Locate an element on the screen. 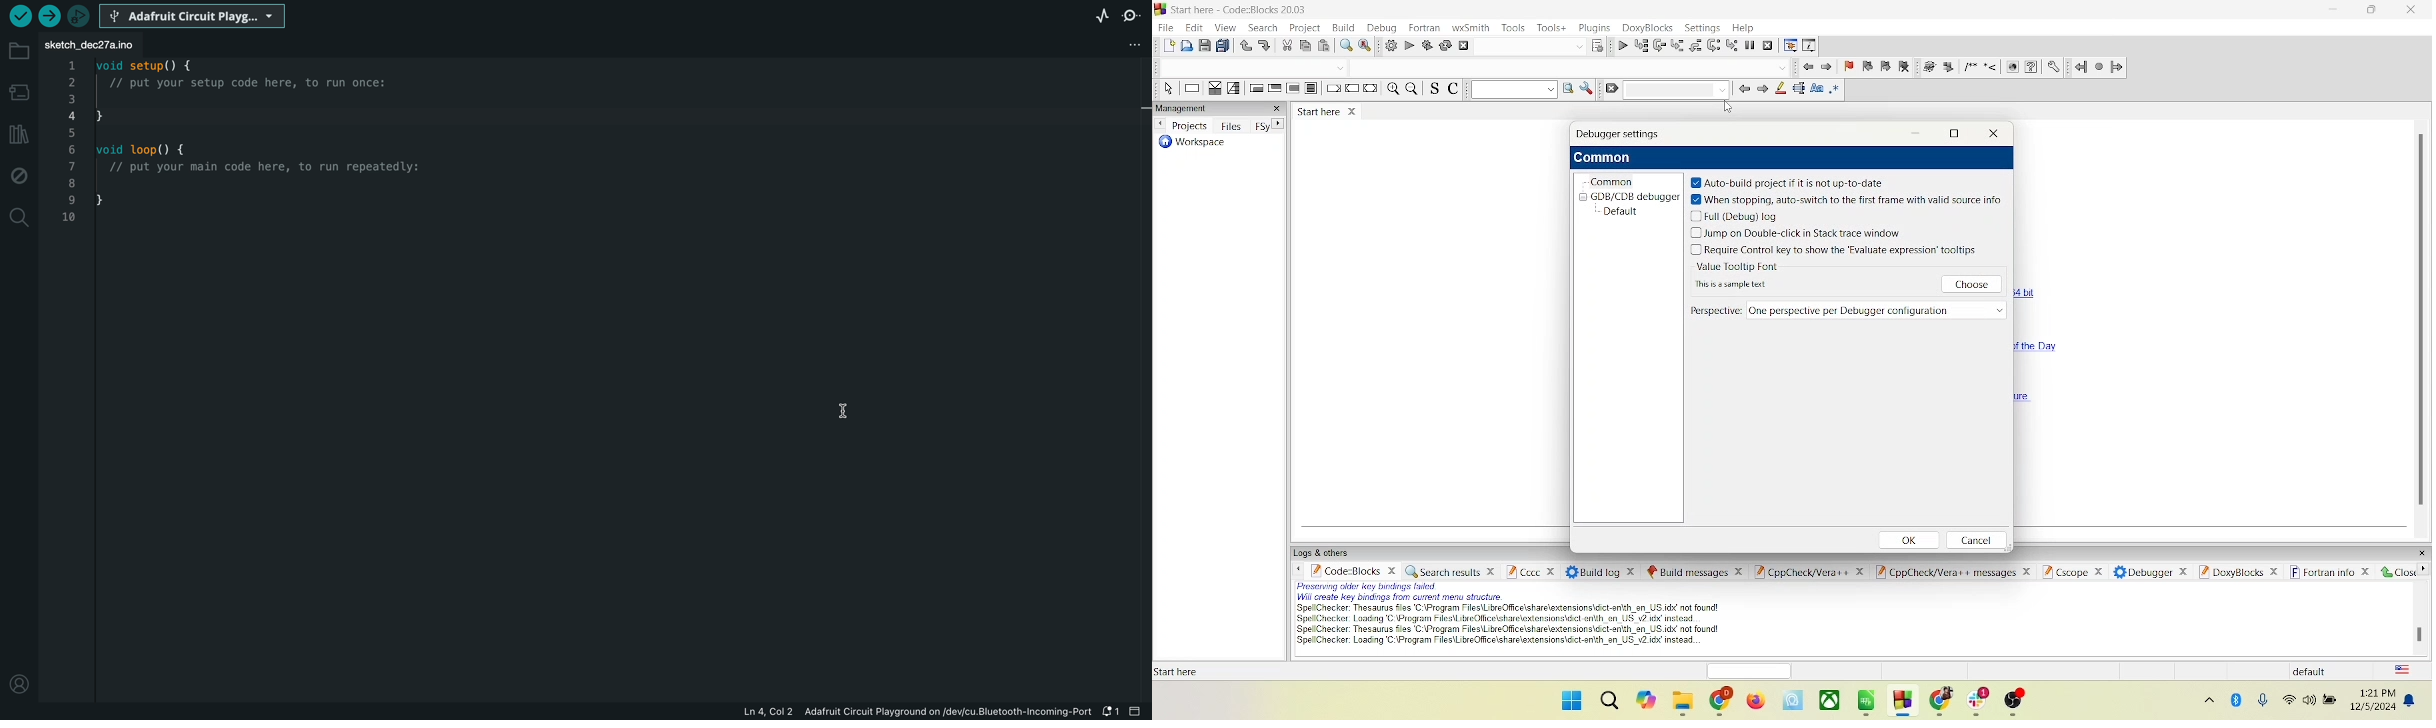 This screenshot has height=728, width=2436. common is located at coordinates (1610, 182).